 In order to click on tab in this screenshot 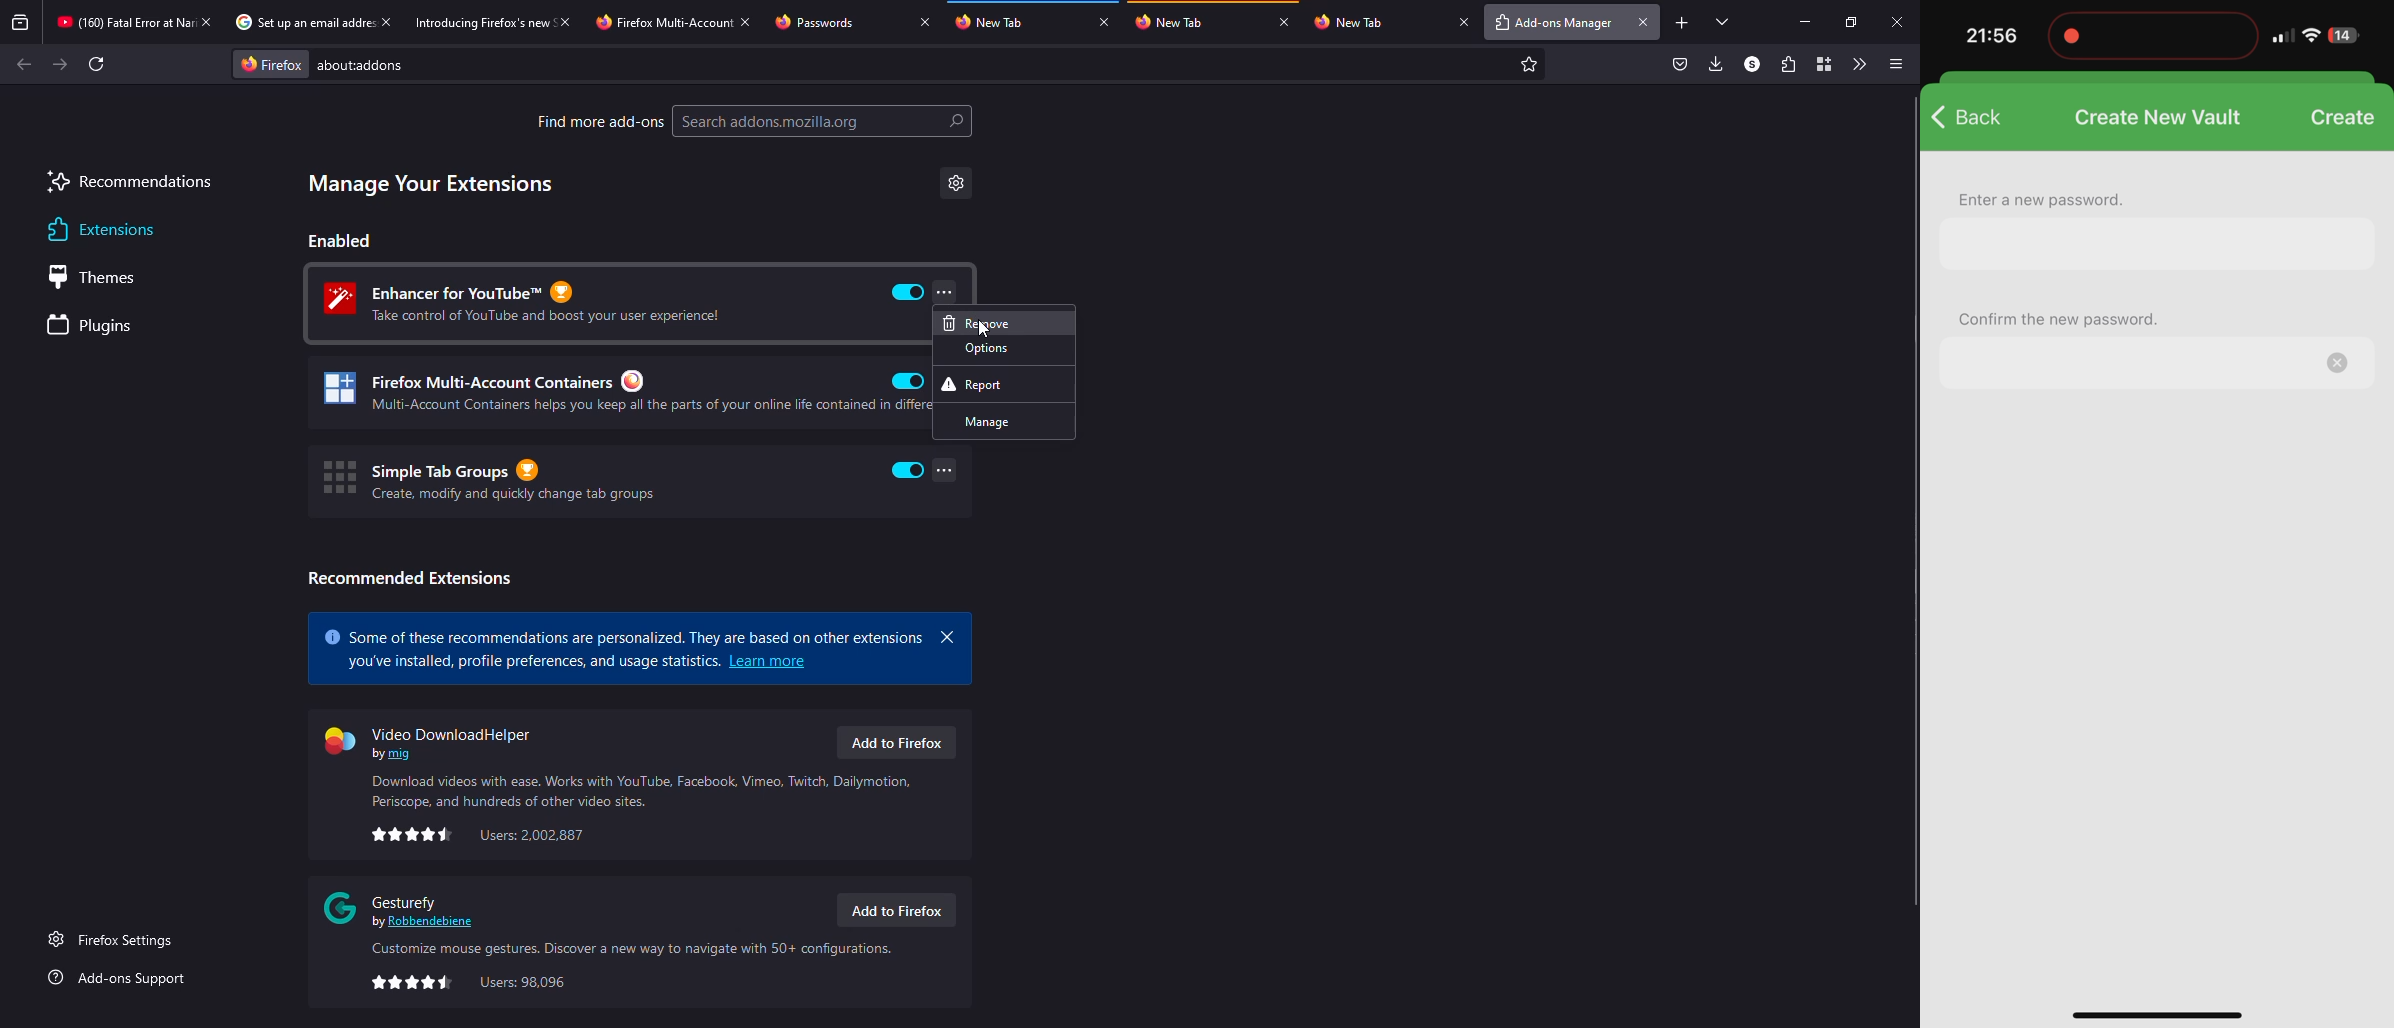, I will do `click(1378, 22)`.